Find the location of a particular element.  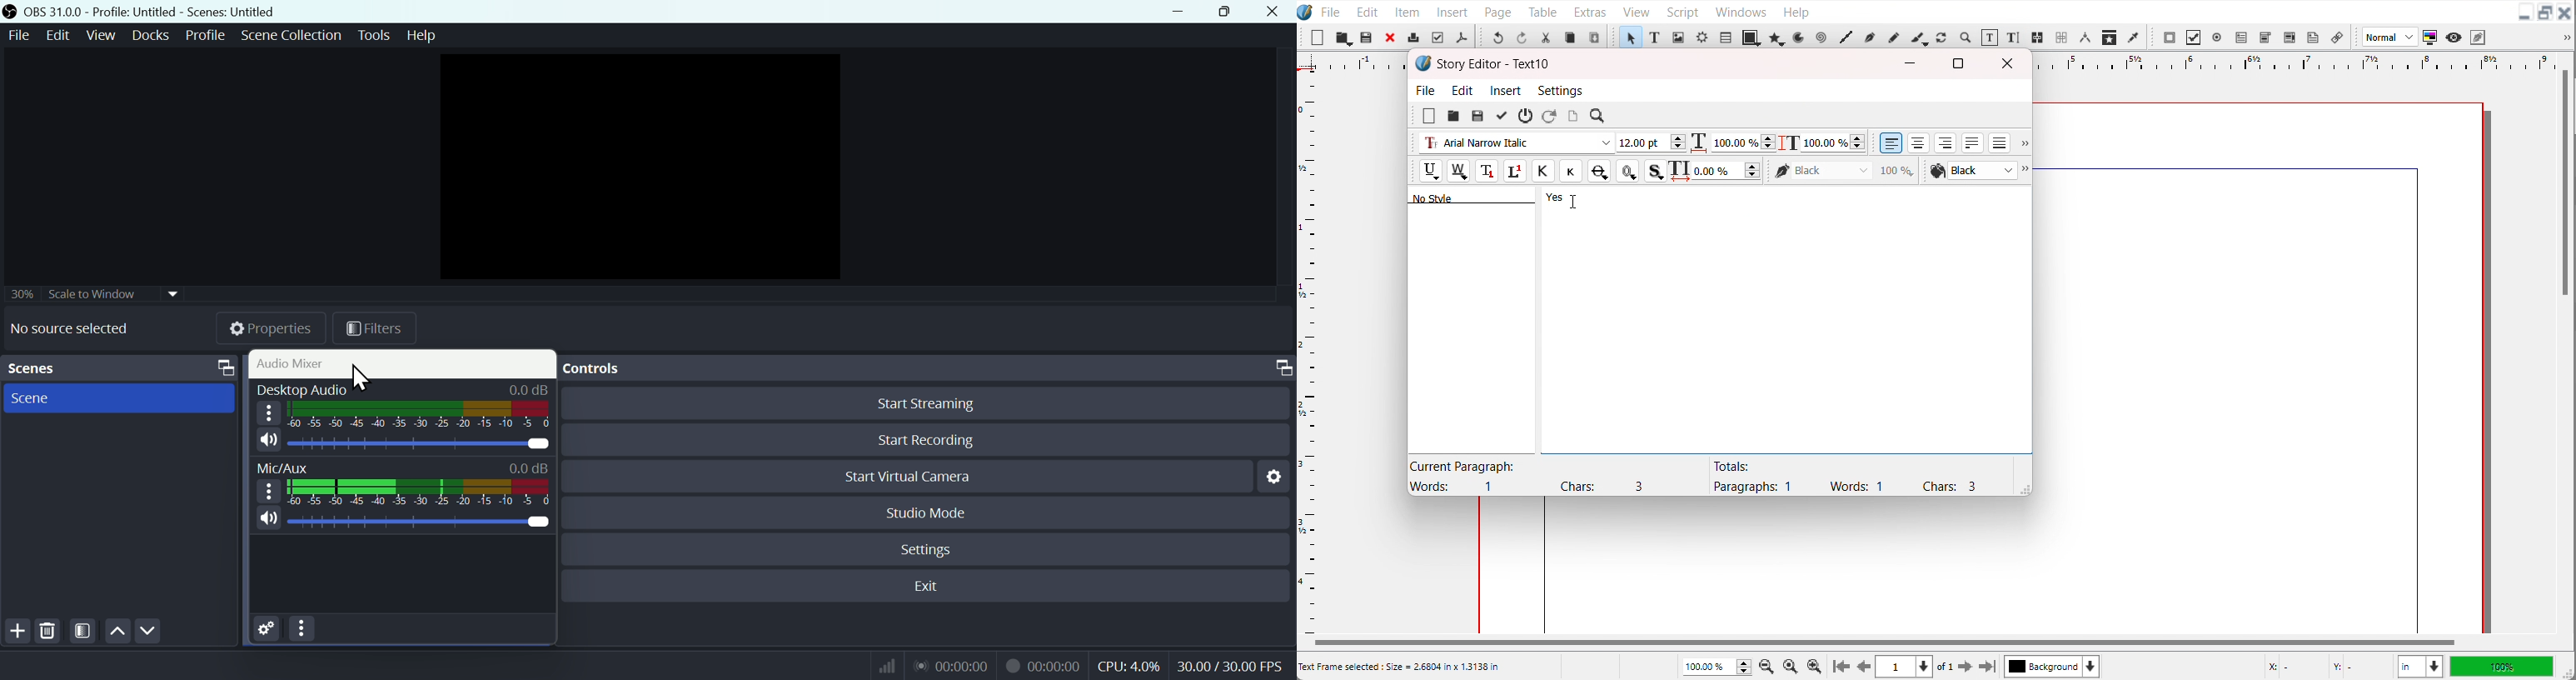

help is located at coordinates (423, 34).